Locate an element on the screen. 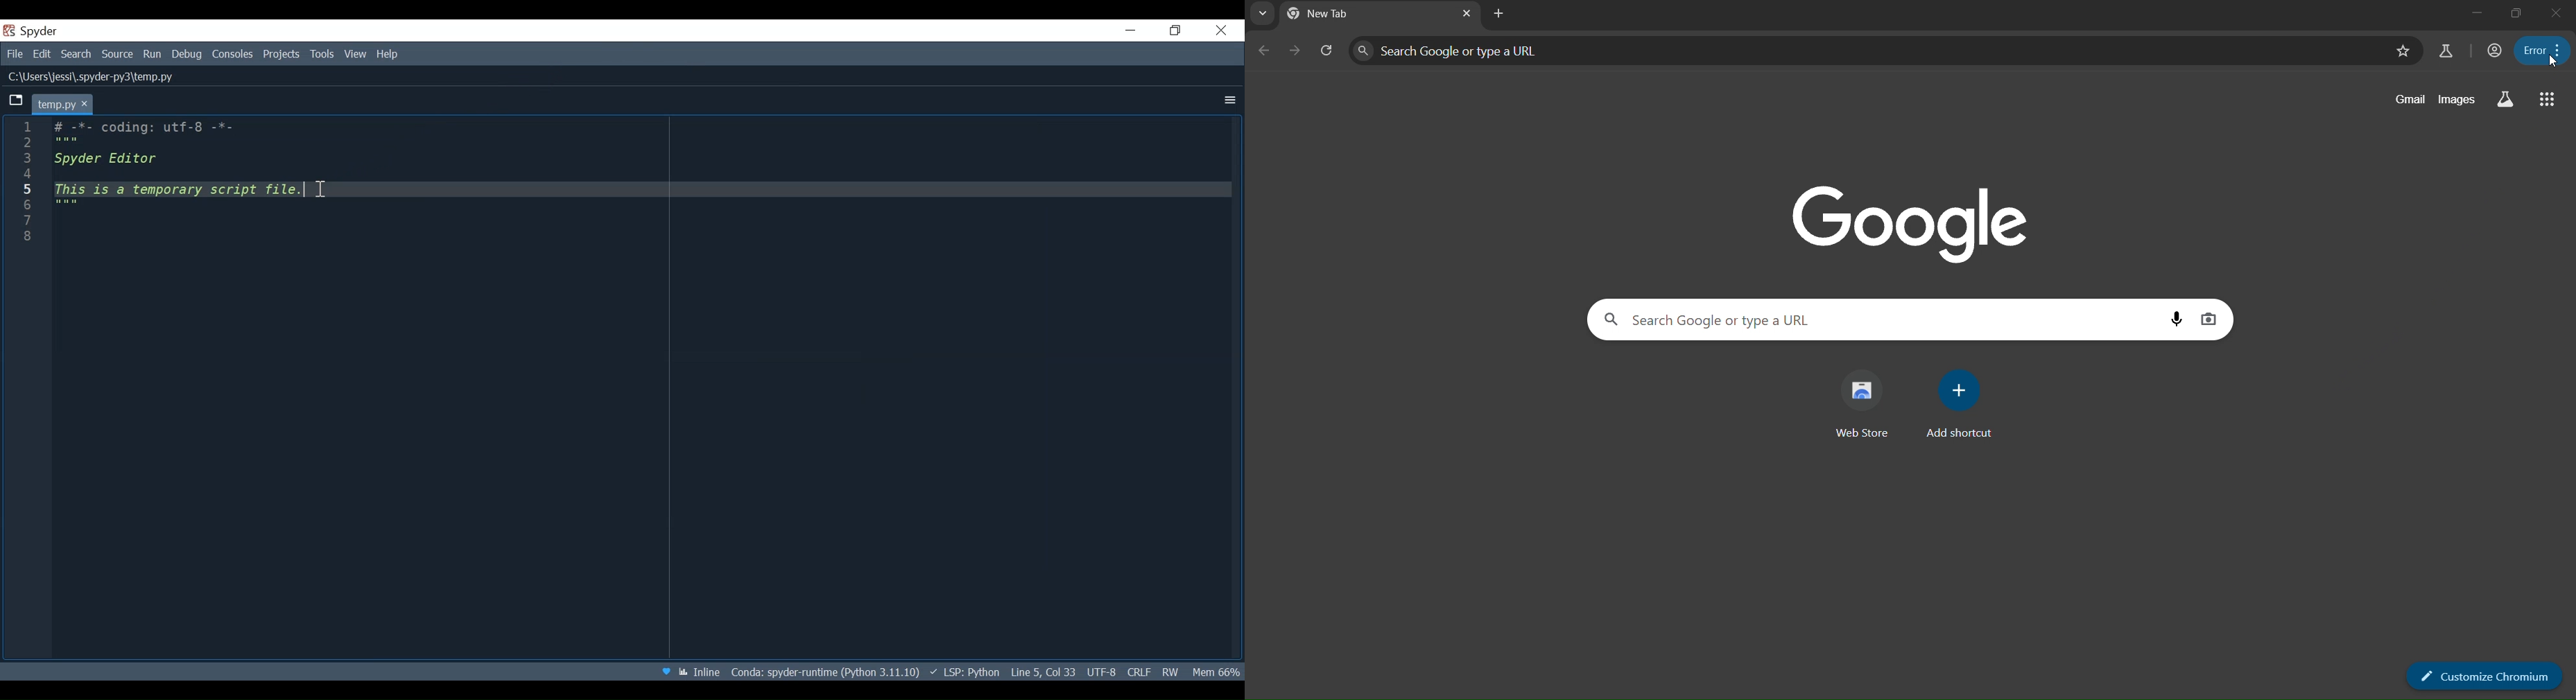 Image resolution: width=2576 pixels, height=700 pixels. Toggle between inline and interactive Matplotlib plotting is located at coordinates (700, 671).